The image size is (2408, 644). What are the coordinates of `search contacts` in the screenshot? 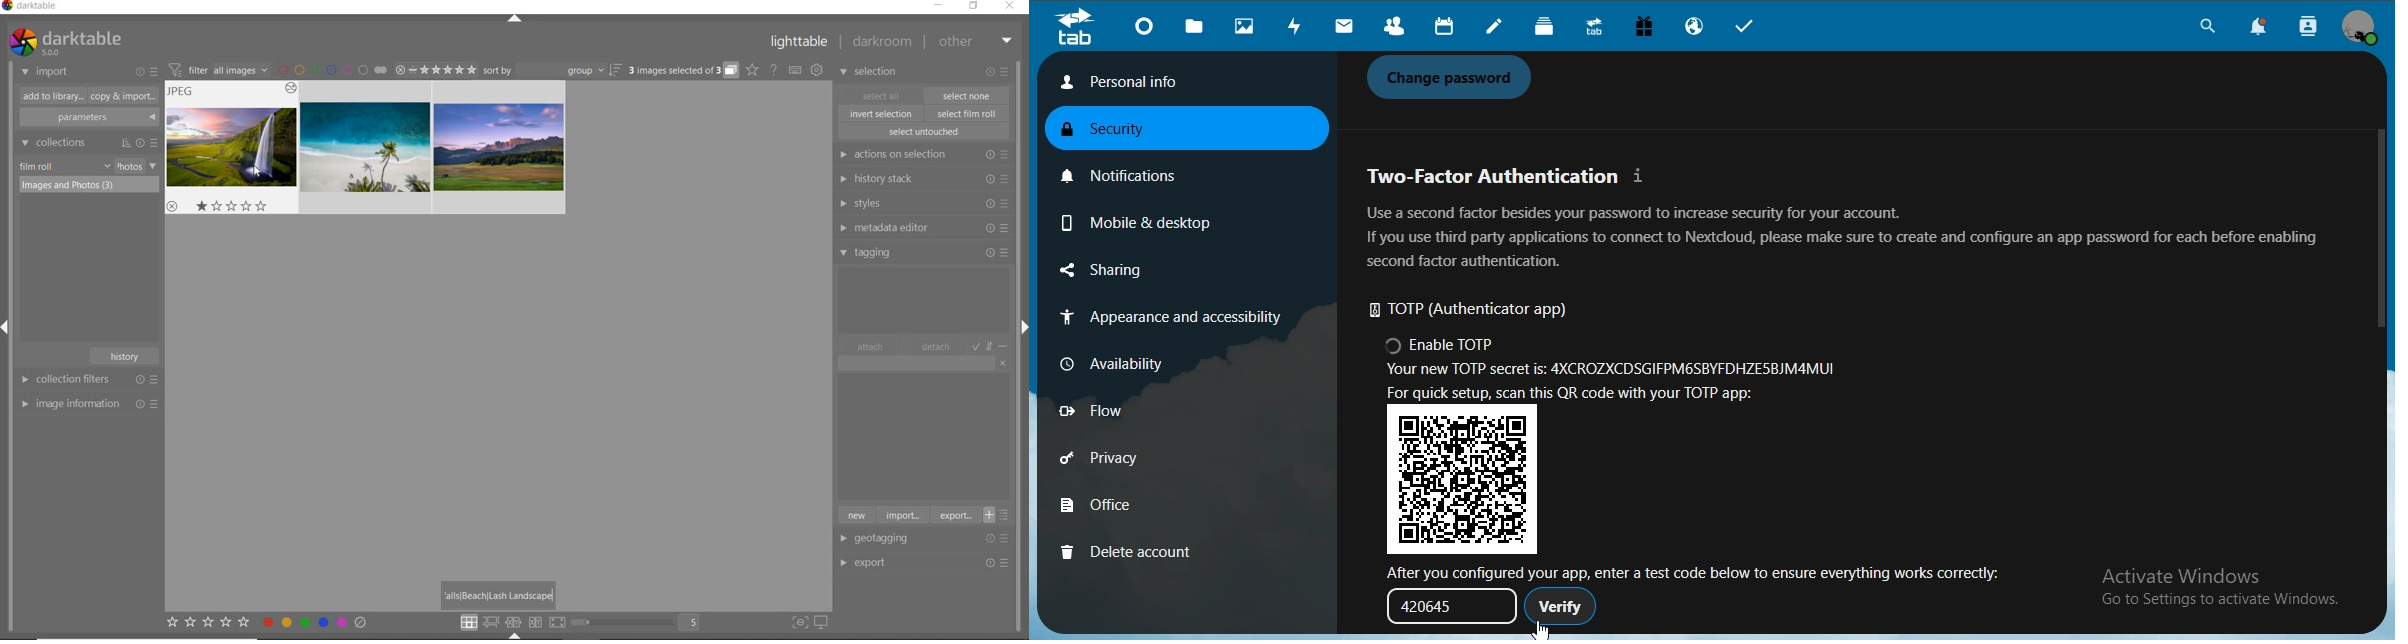 It's located at (2309, 27).